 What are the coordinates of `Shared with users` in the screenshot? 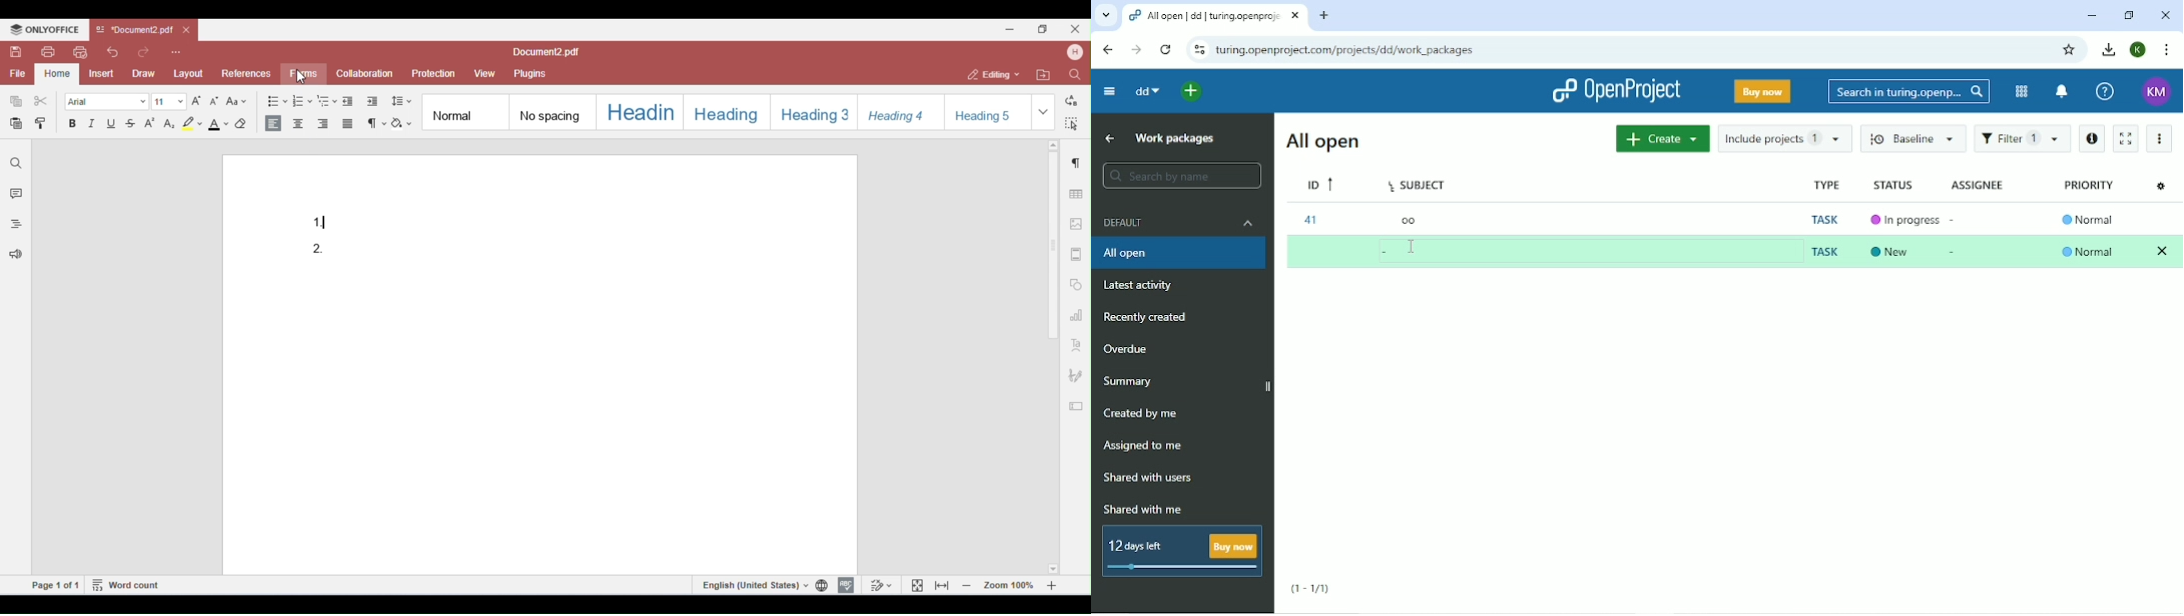 It's located at (1149, 477).